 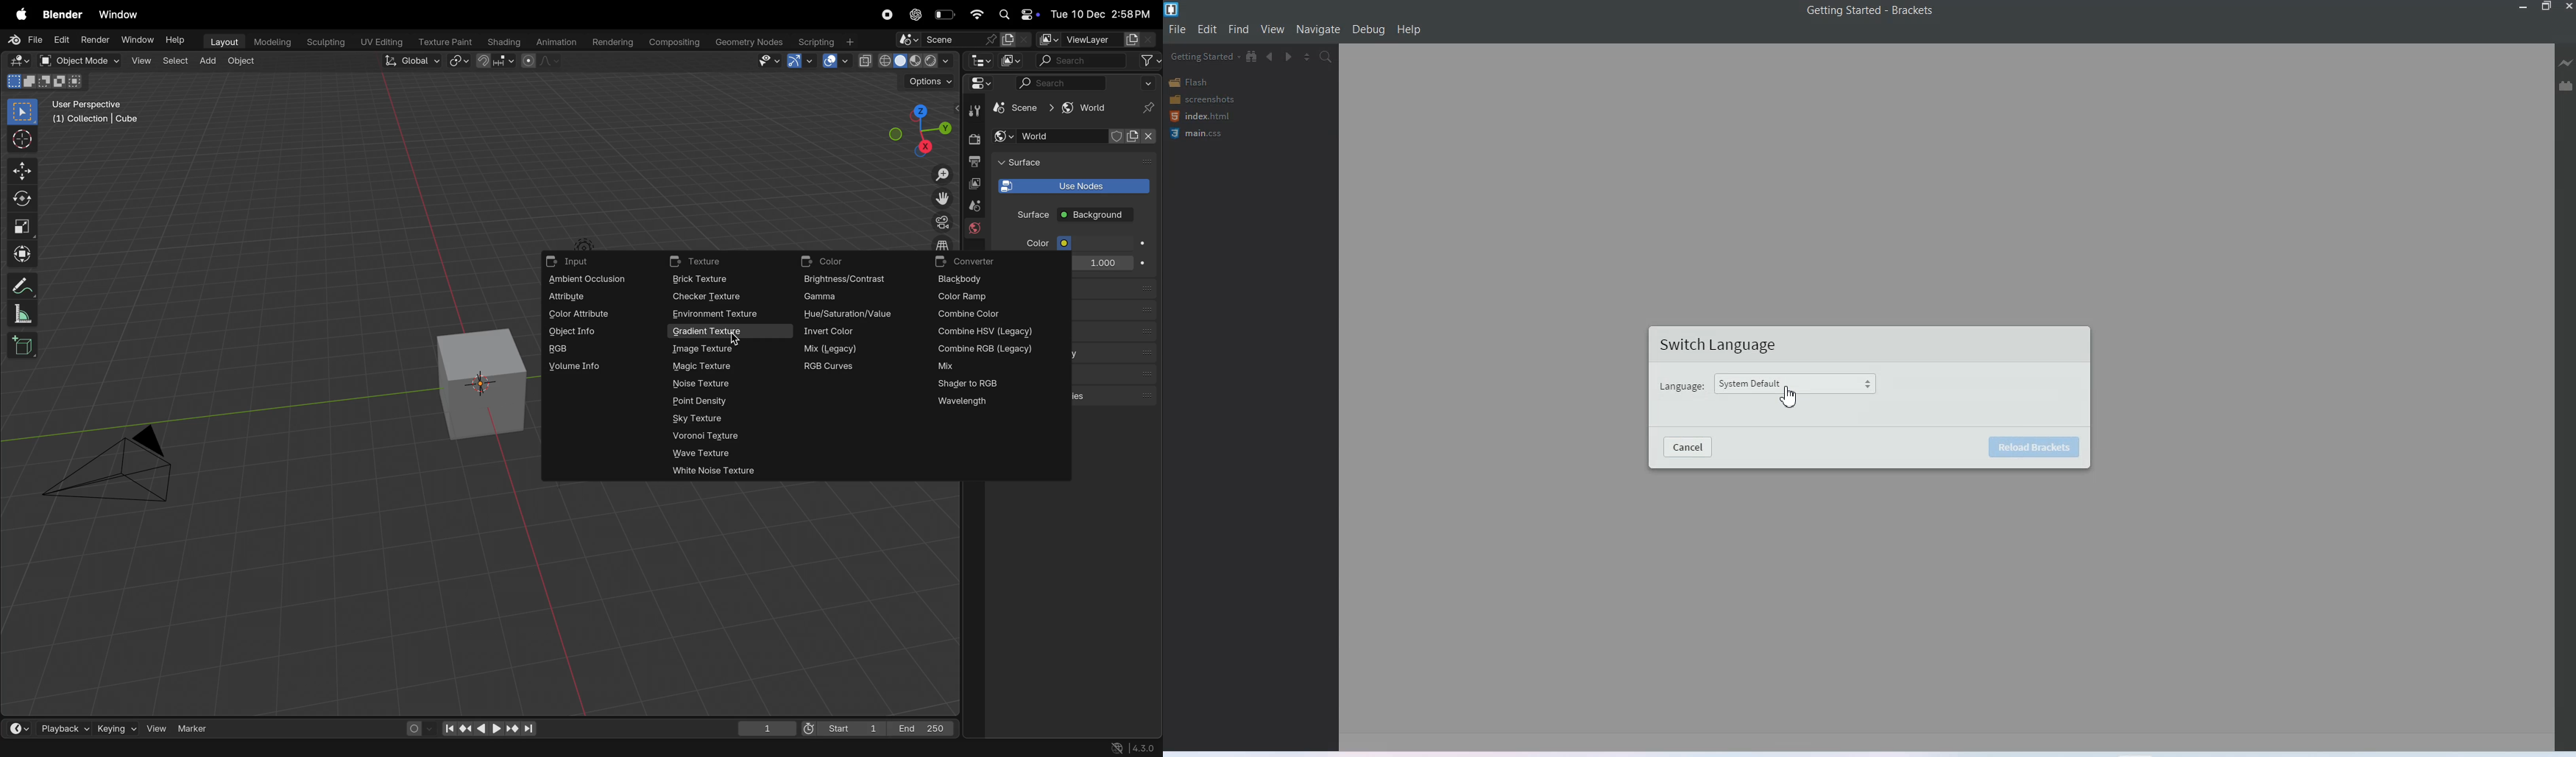 I want to click on Shading, so click(x=503, y=42).